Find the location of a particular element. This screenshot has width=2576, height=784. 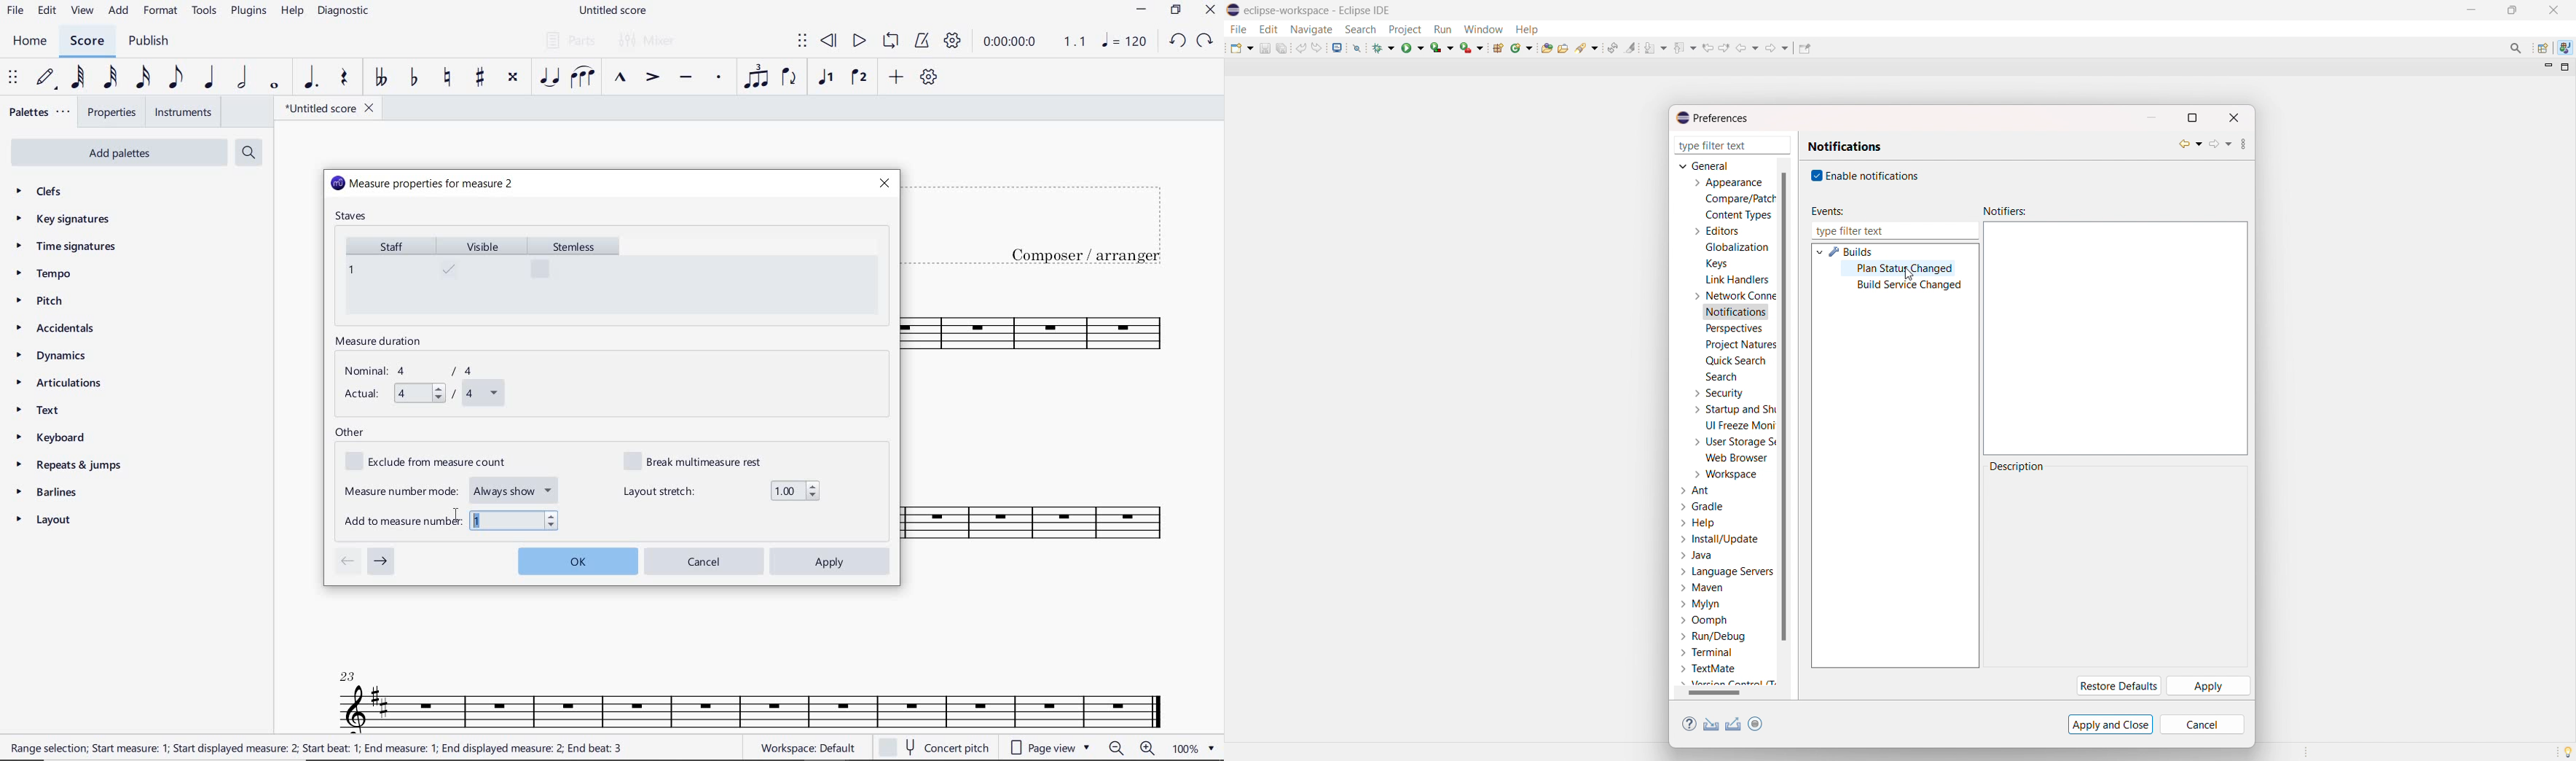

plan status changed is located at coordinates (1906, 269).